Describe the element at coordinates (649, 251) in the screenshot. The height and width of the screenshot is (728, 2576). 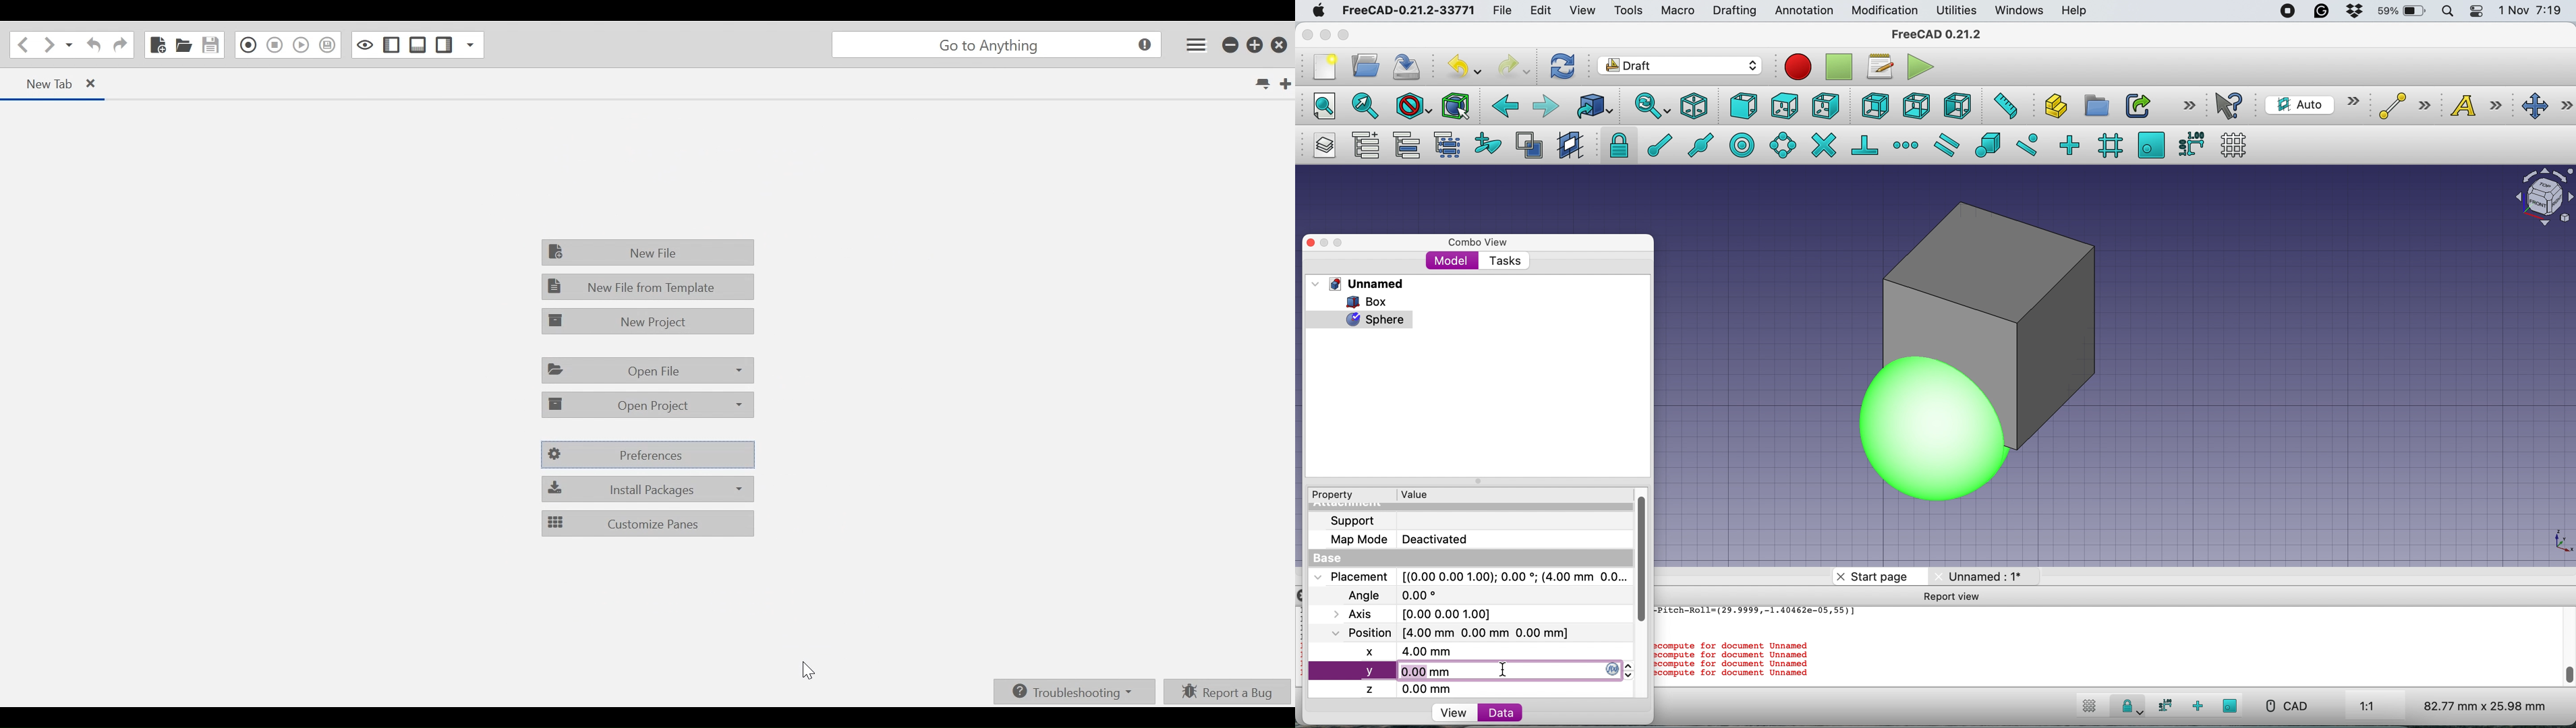
I see `Ne File` at that location.